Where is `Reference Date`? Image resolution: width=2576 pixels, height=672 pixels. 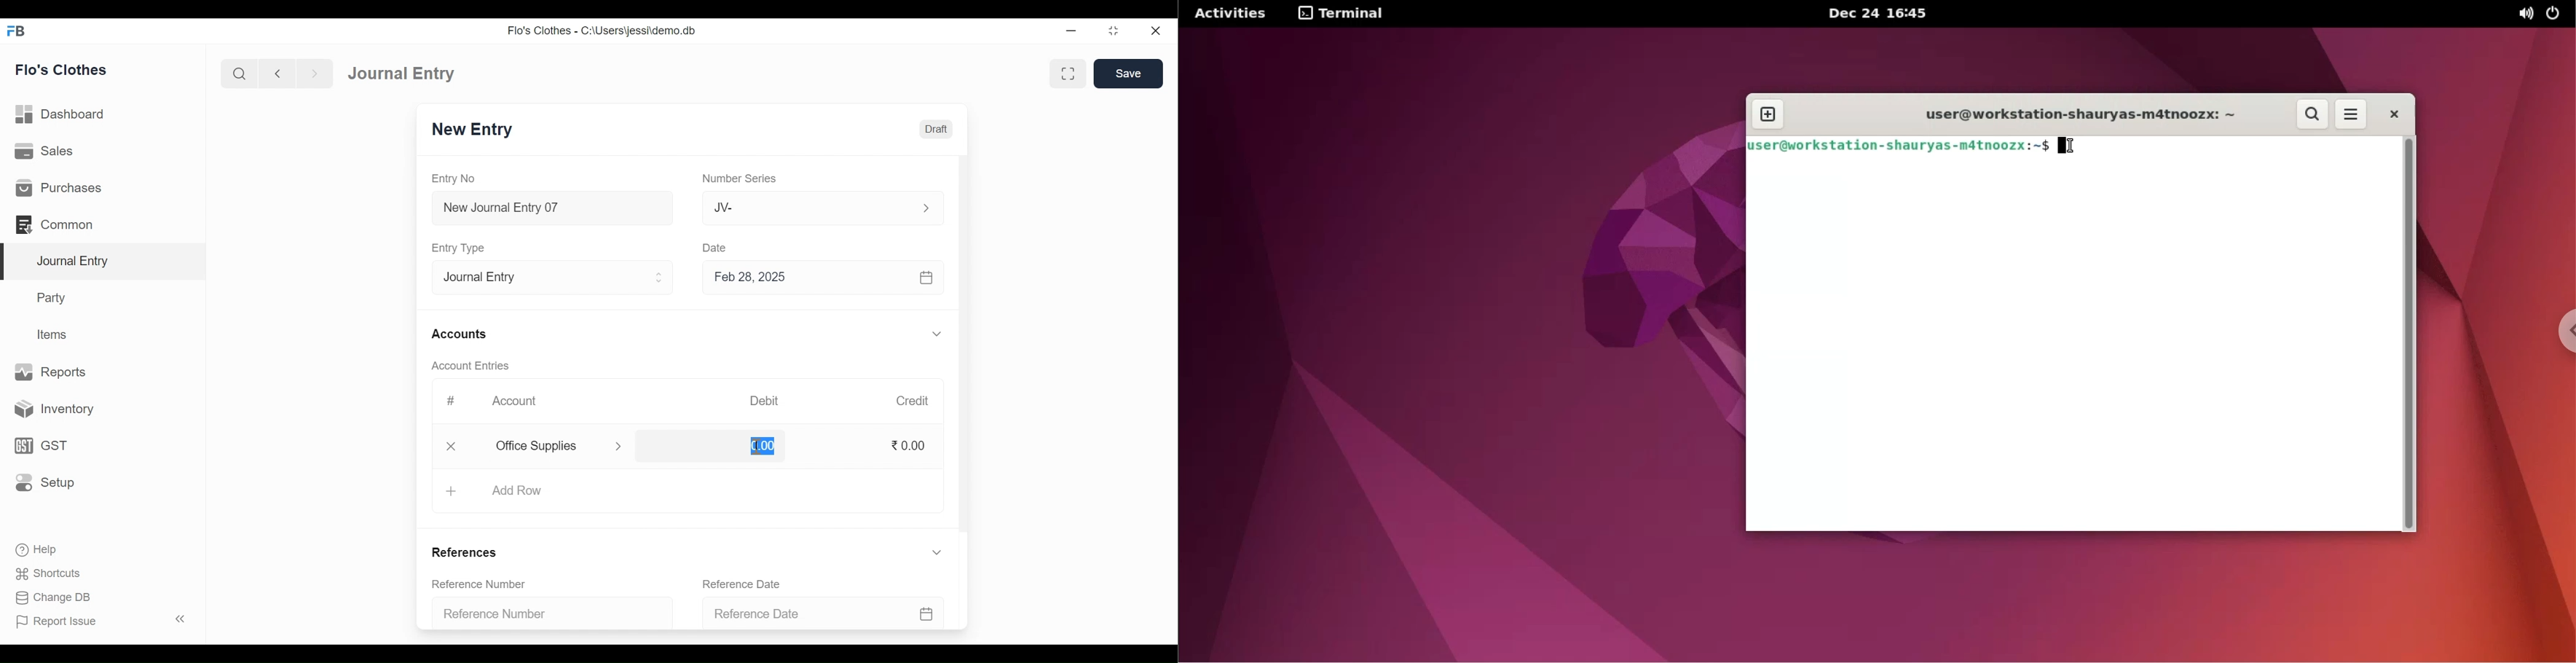 Reference Date is located at coordinates (741, 583).